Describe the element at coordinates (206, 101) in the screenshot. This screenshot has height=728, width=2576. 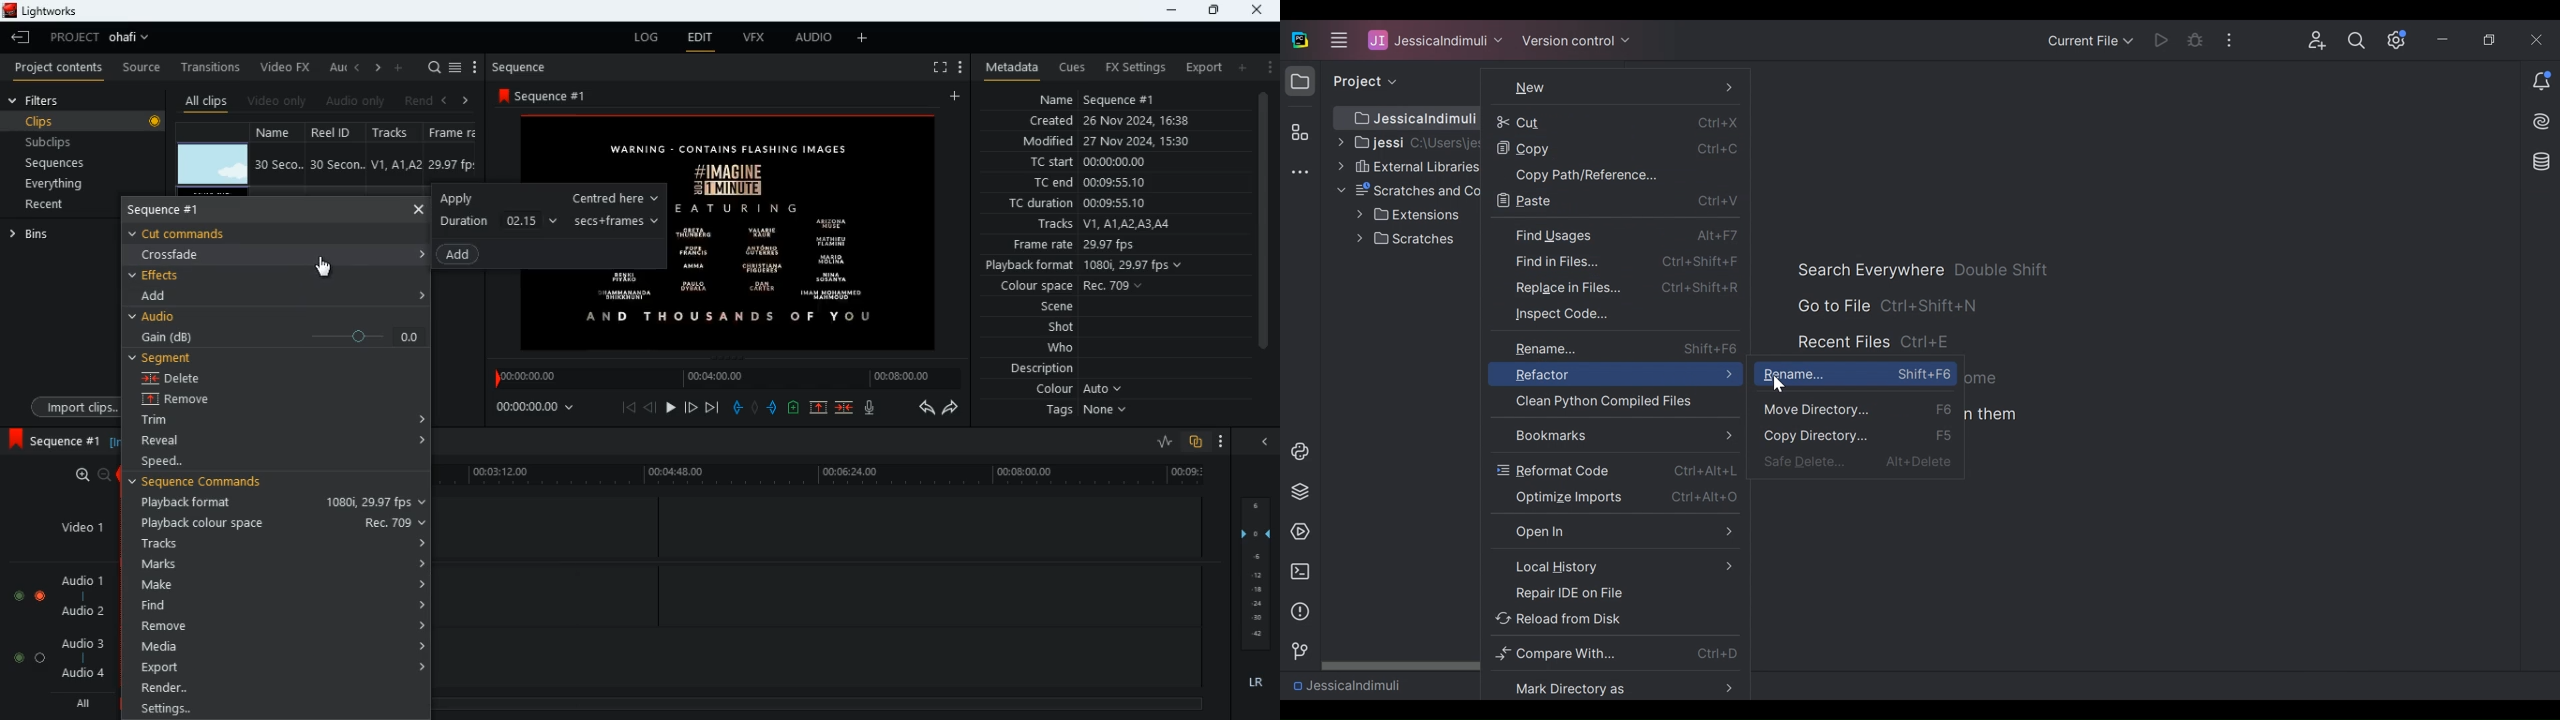
I see `all clips` at that location.